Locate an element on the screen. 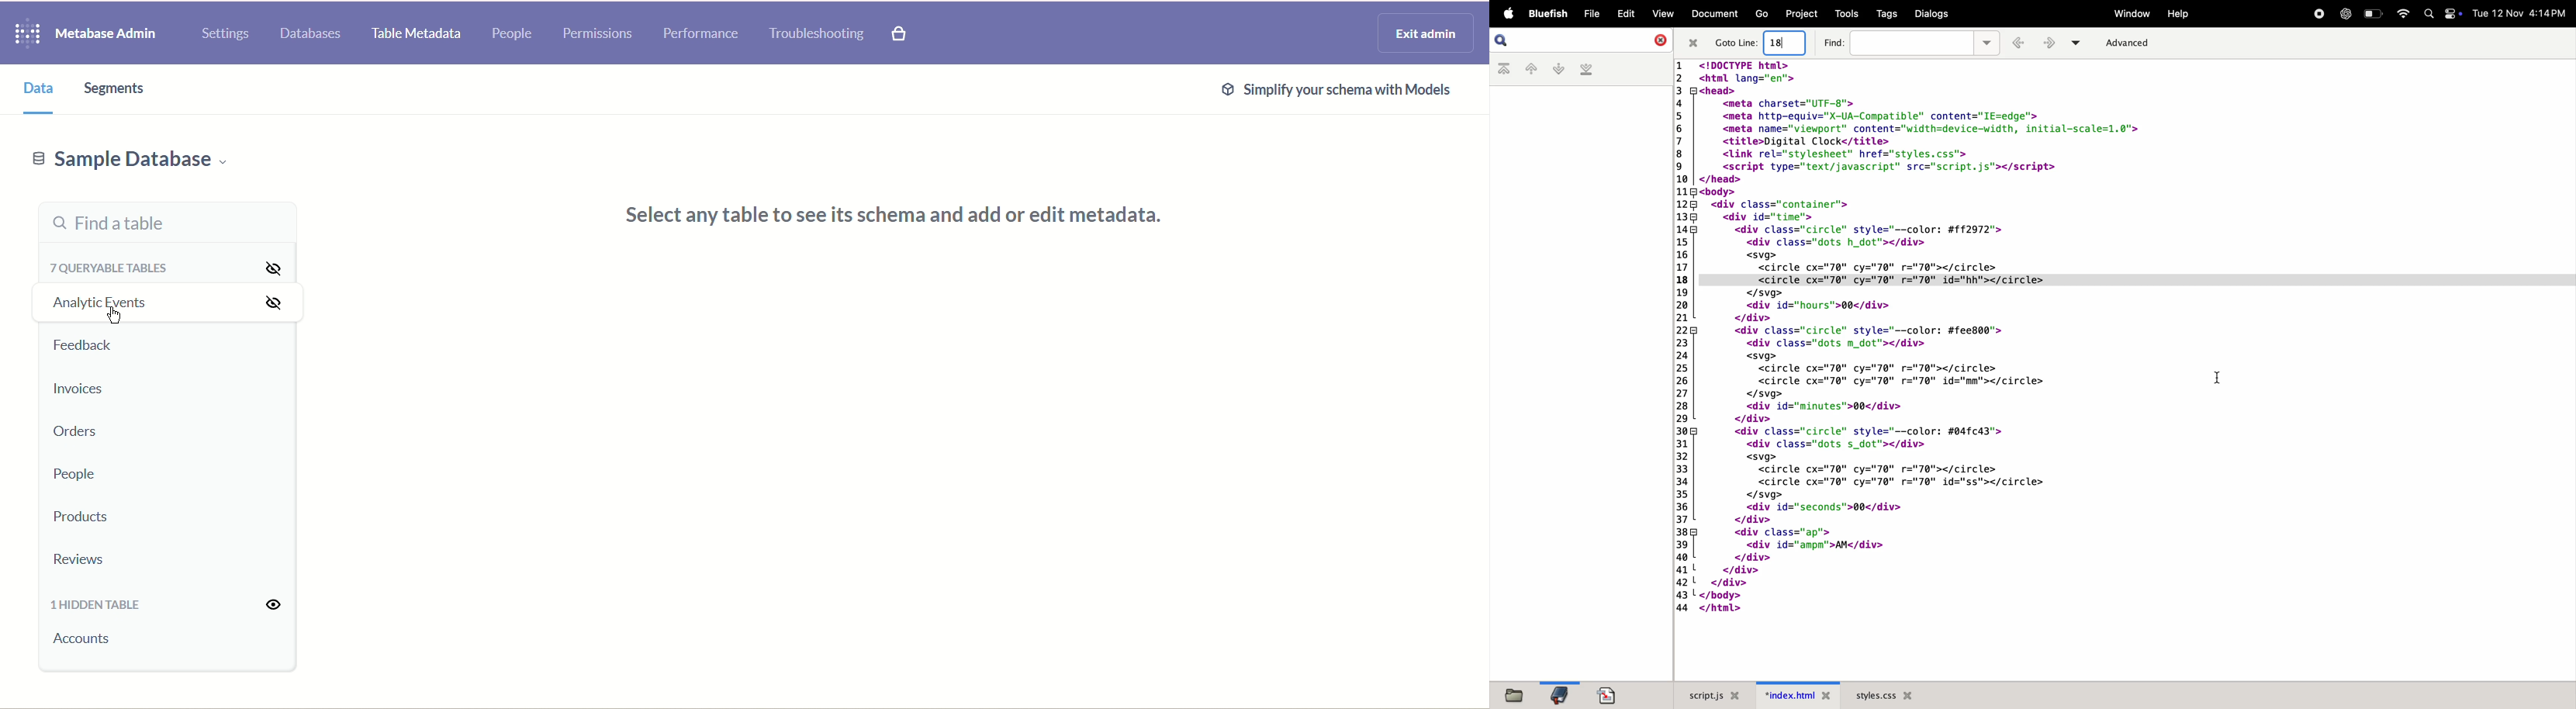  apple menu is located at coordinates (1505, 14).